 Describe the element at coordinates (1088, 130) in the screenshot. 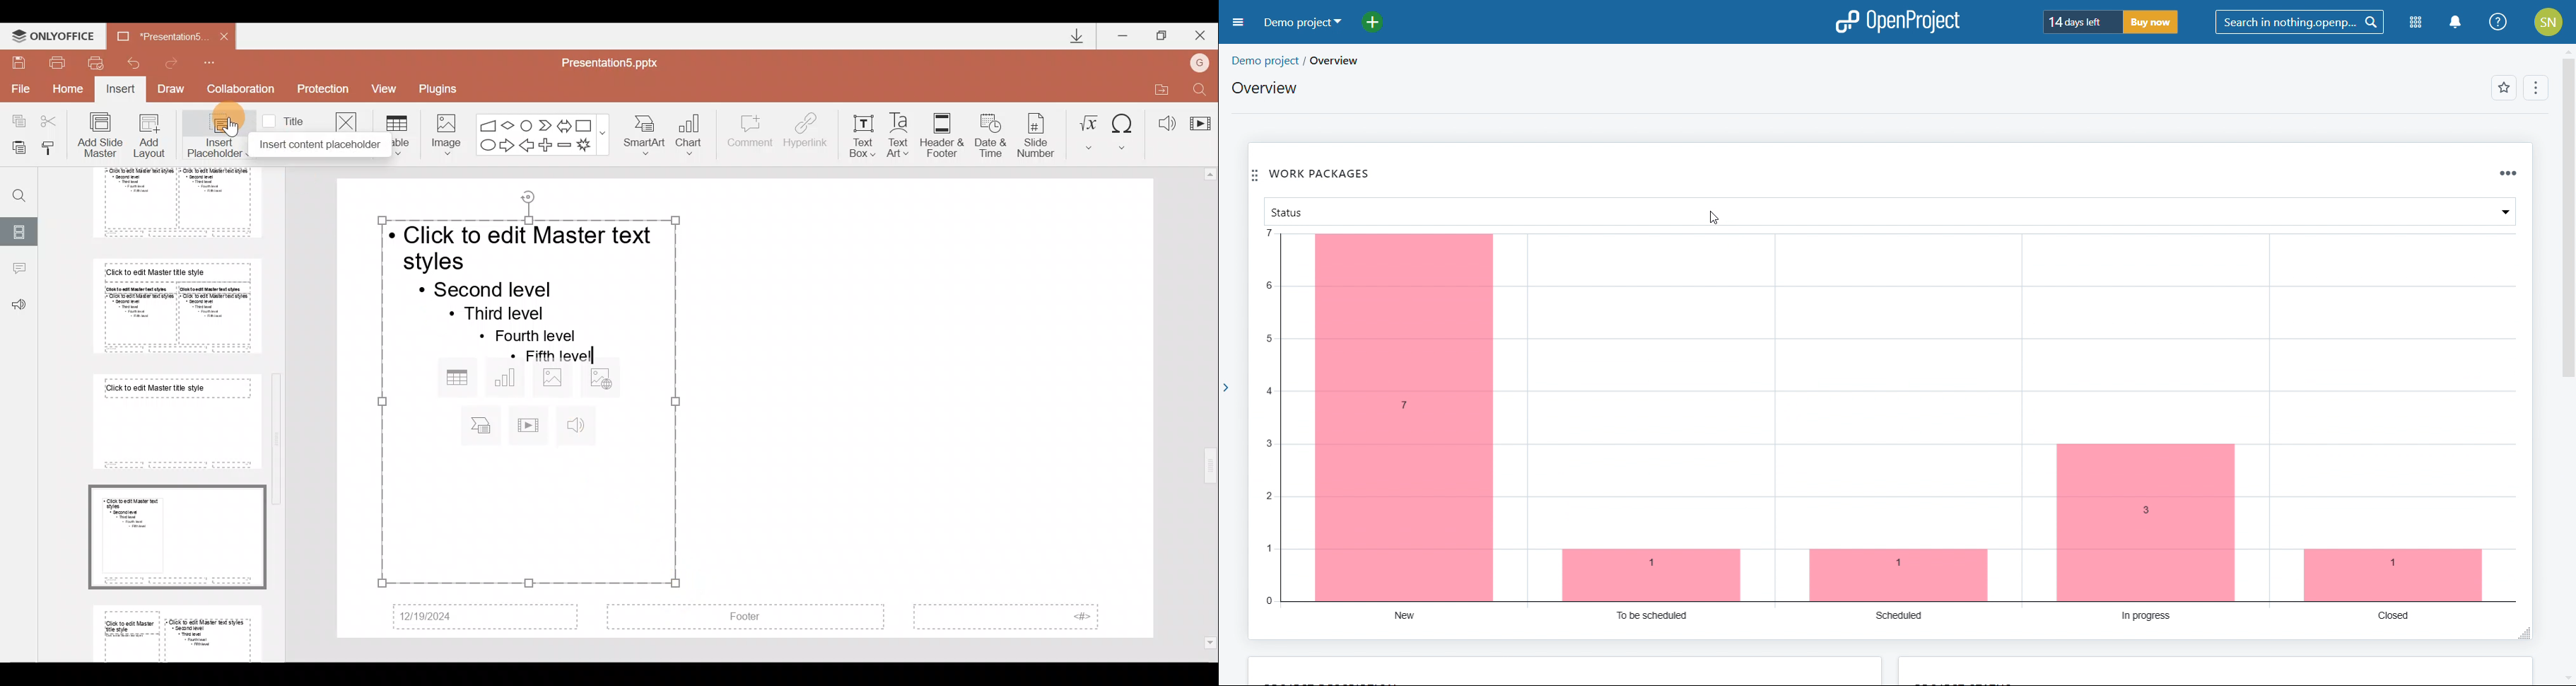

I see `Equation` at that location.